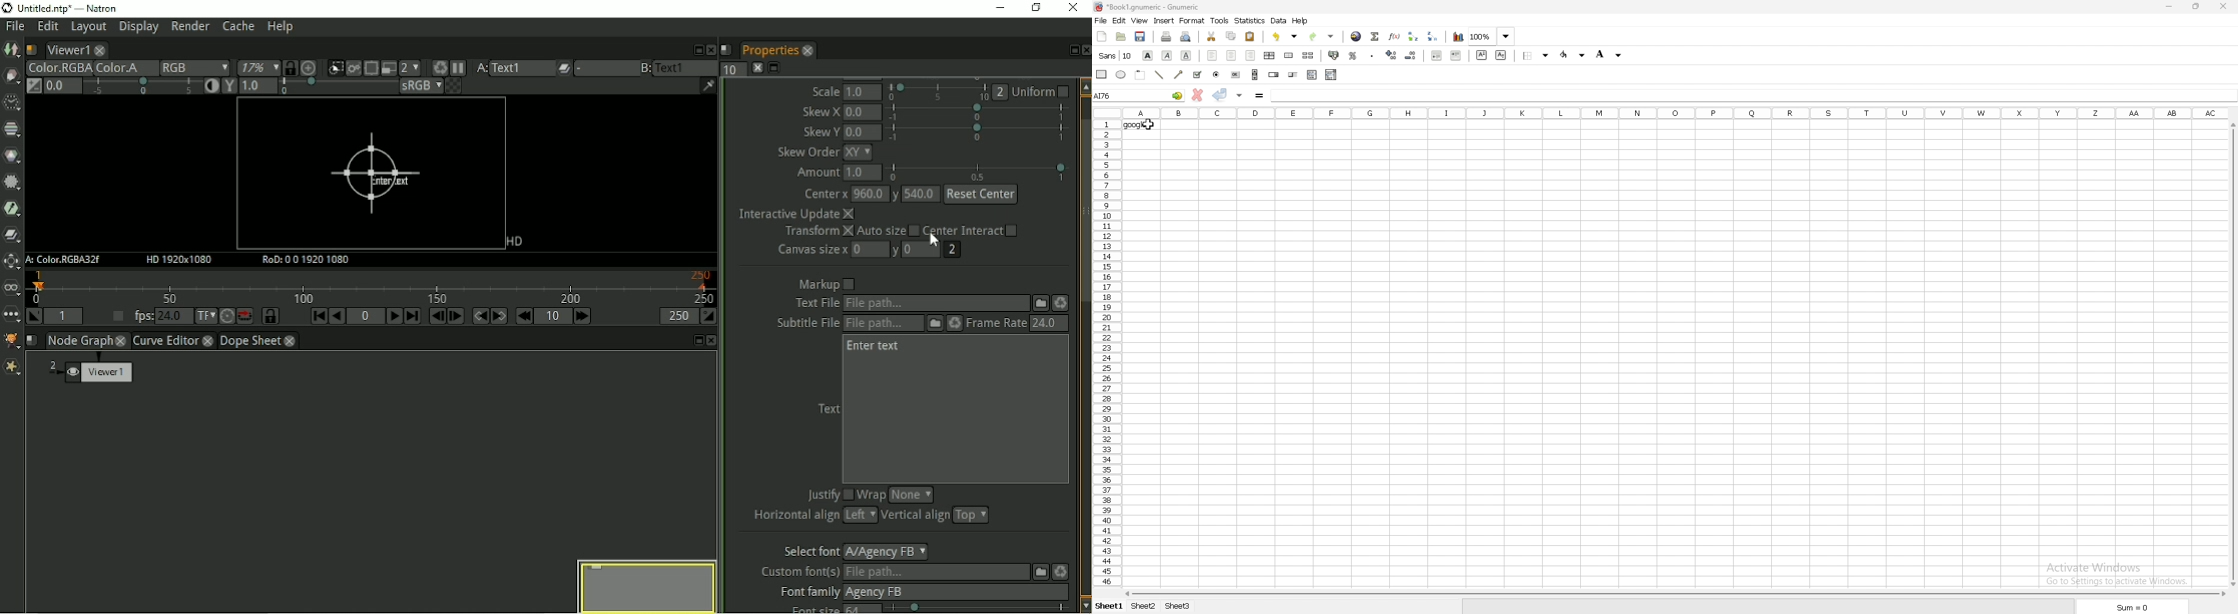  Describe the element at coordinates (1220, 94) in the screenshot. I see `accept change` at that location.